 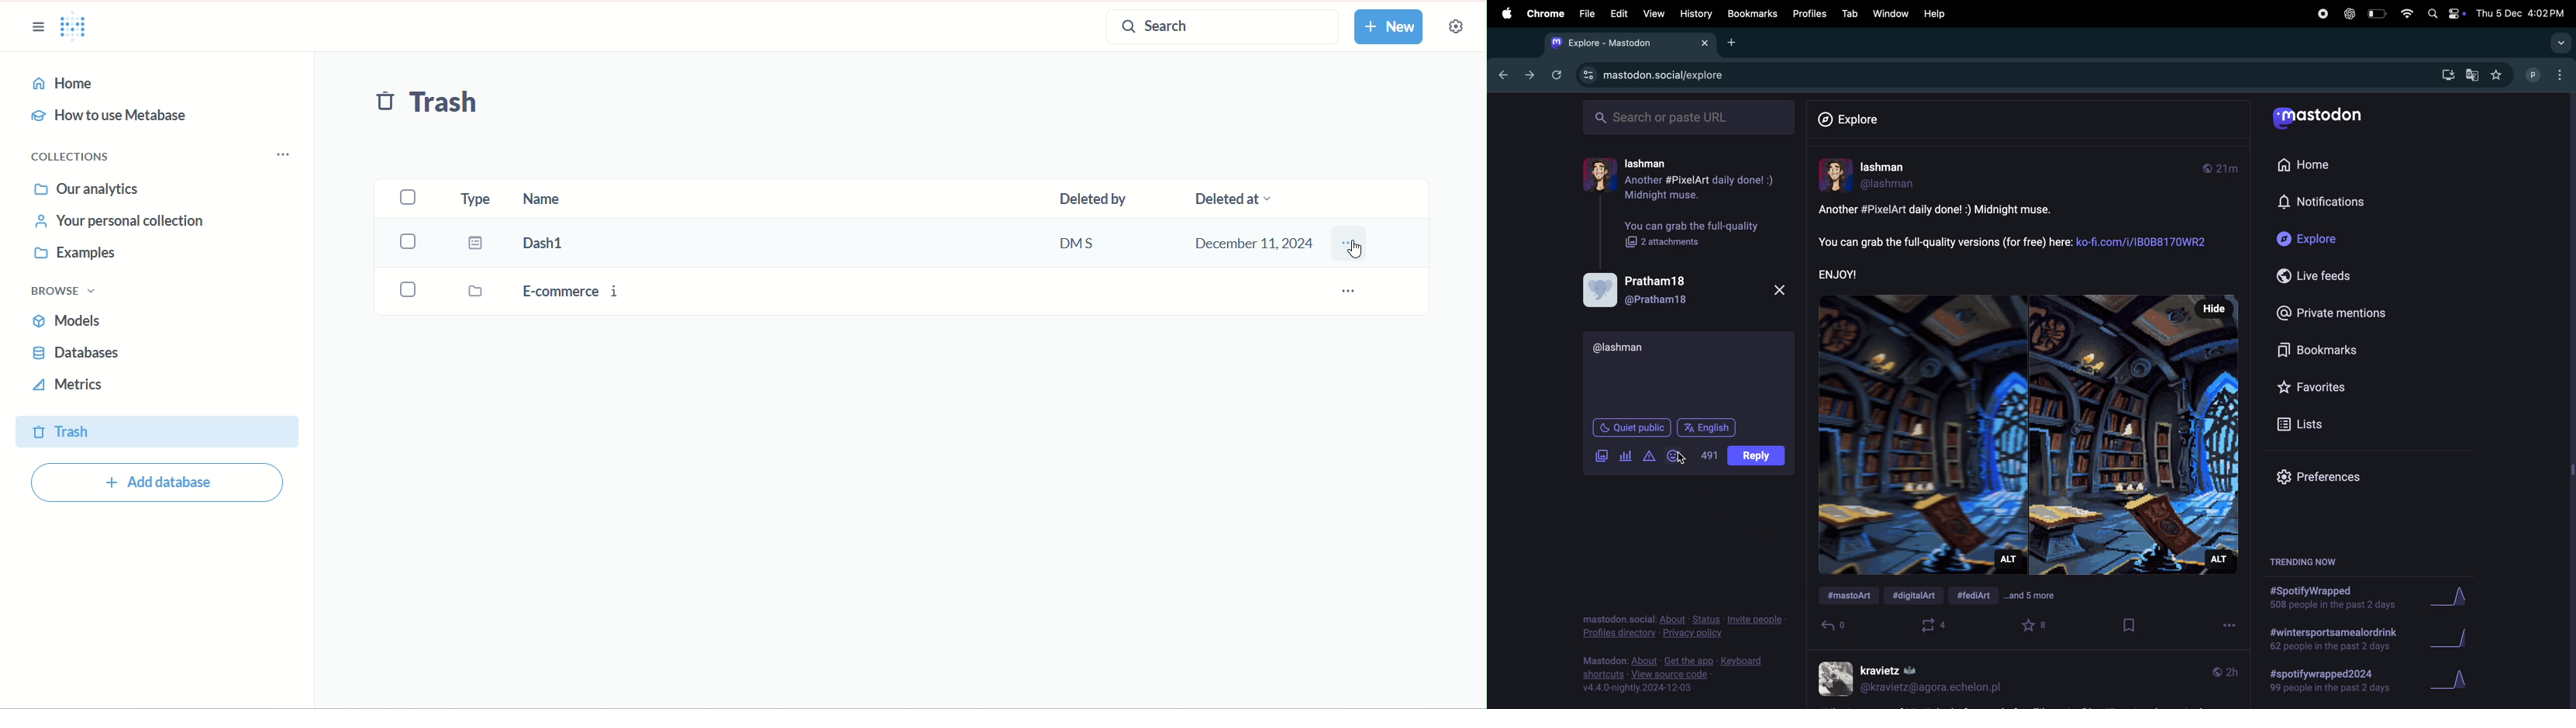 What do you see at coordinates (2322, 14) in the screenshot?
I see `record` at bounding box center [2322, 14].